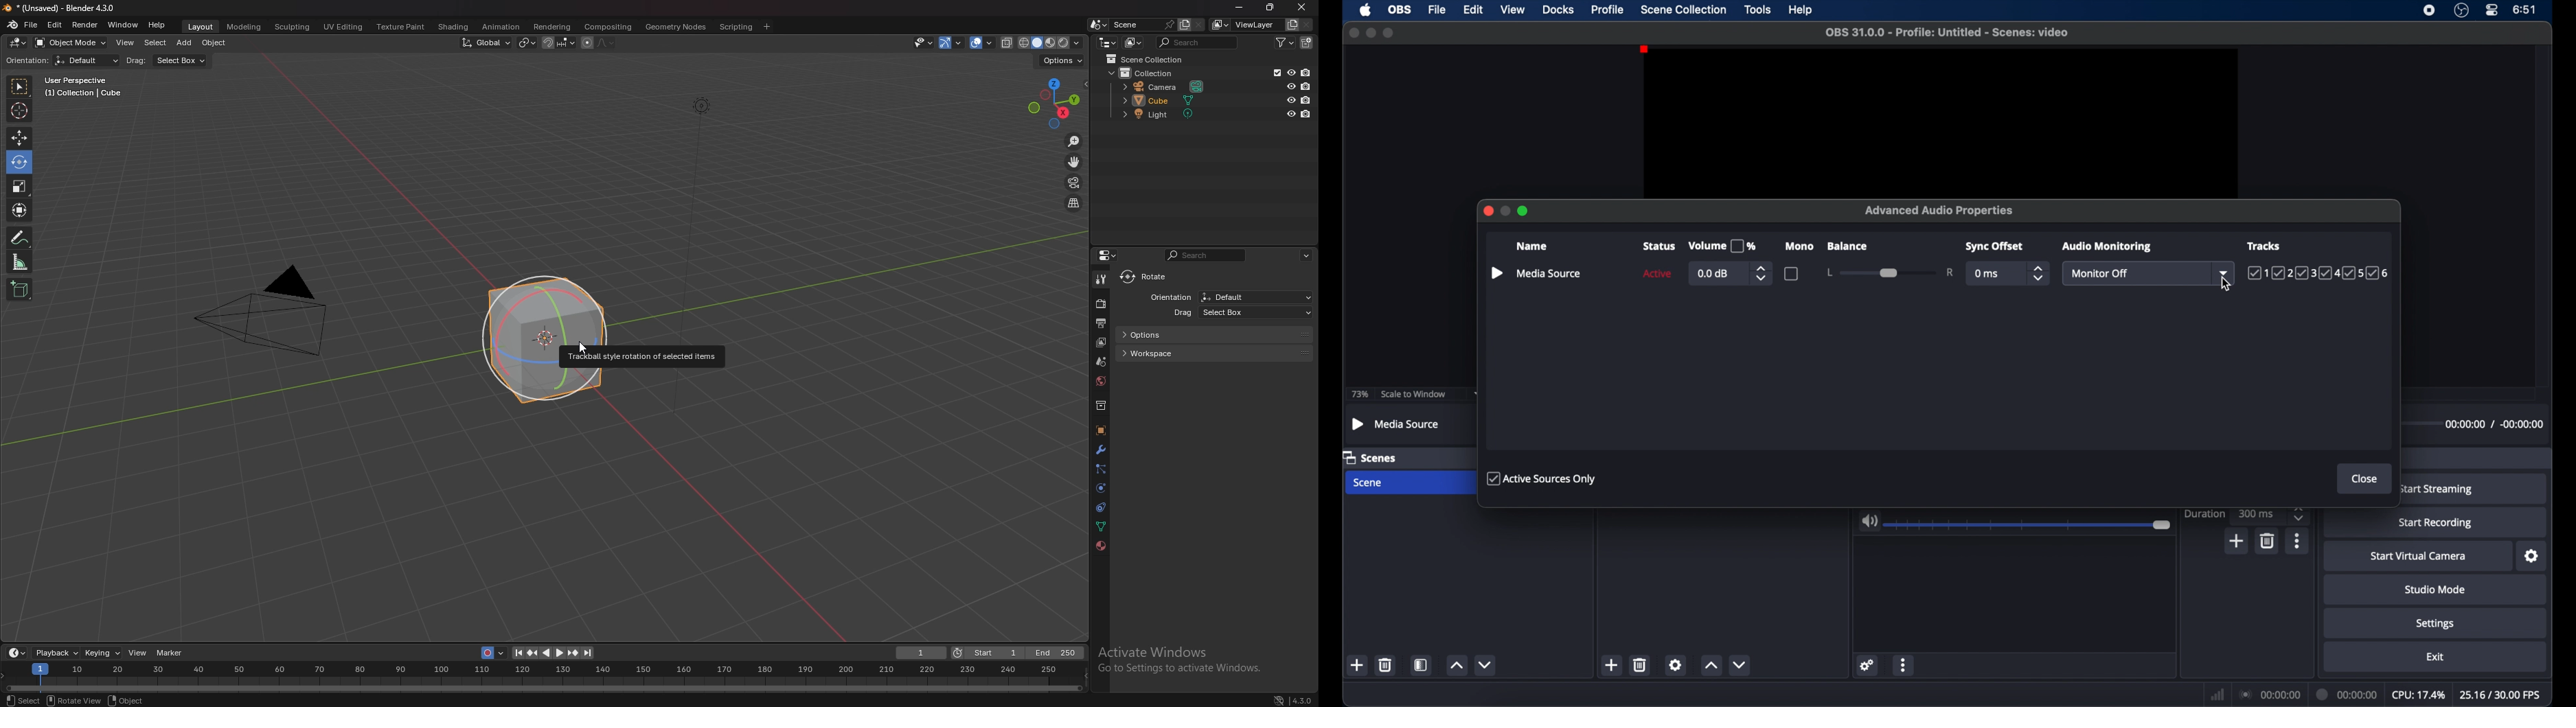 This screenshot has height=728, width=2576. What do you see at coordinates (126, 700) in the screenshot?
I see `object` at bounding box center [126, 700].